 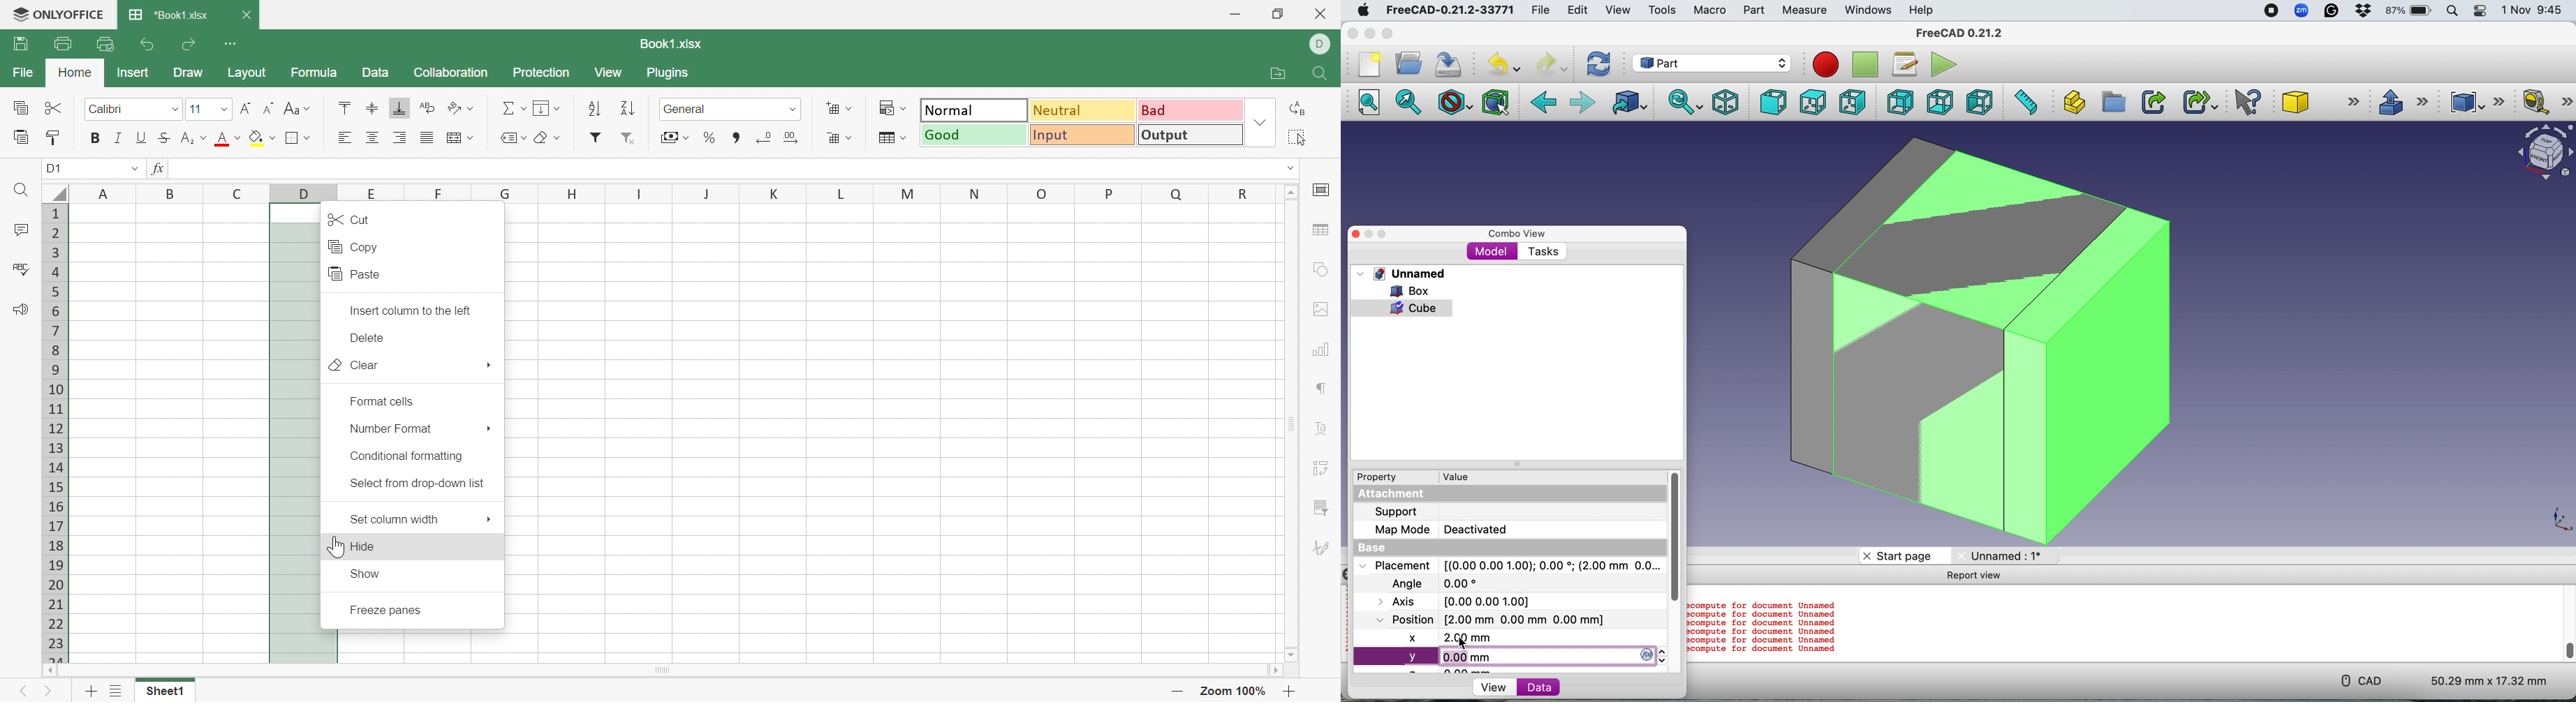 What do you see at coordinates (142, 136) in the screenshot?
I see `Underline` at bounding box center [142, 136].